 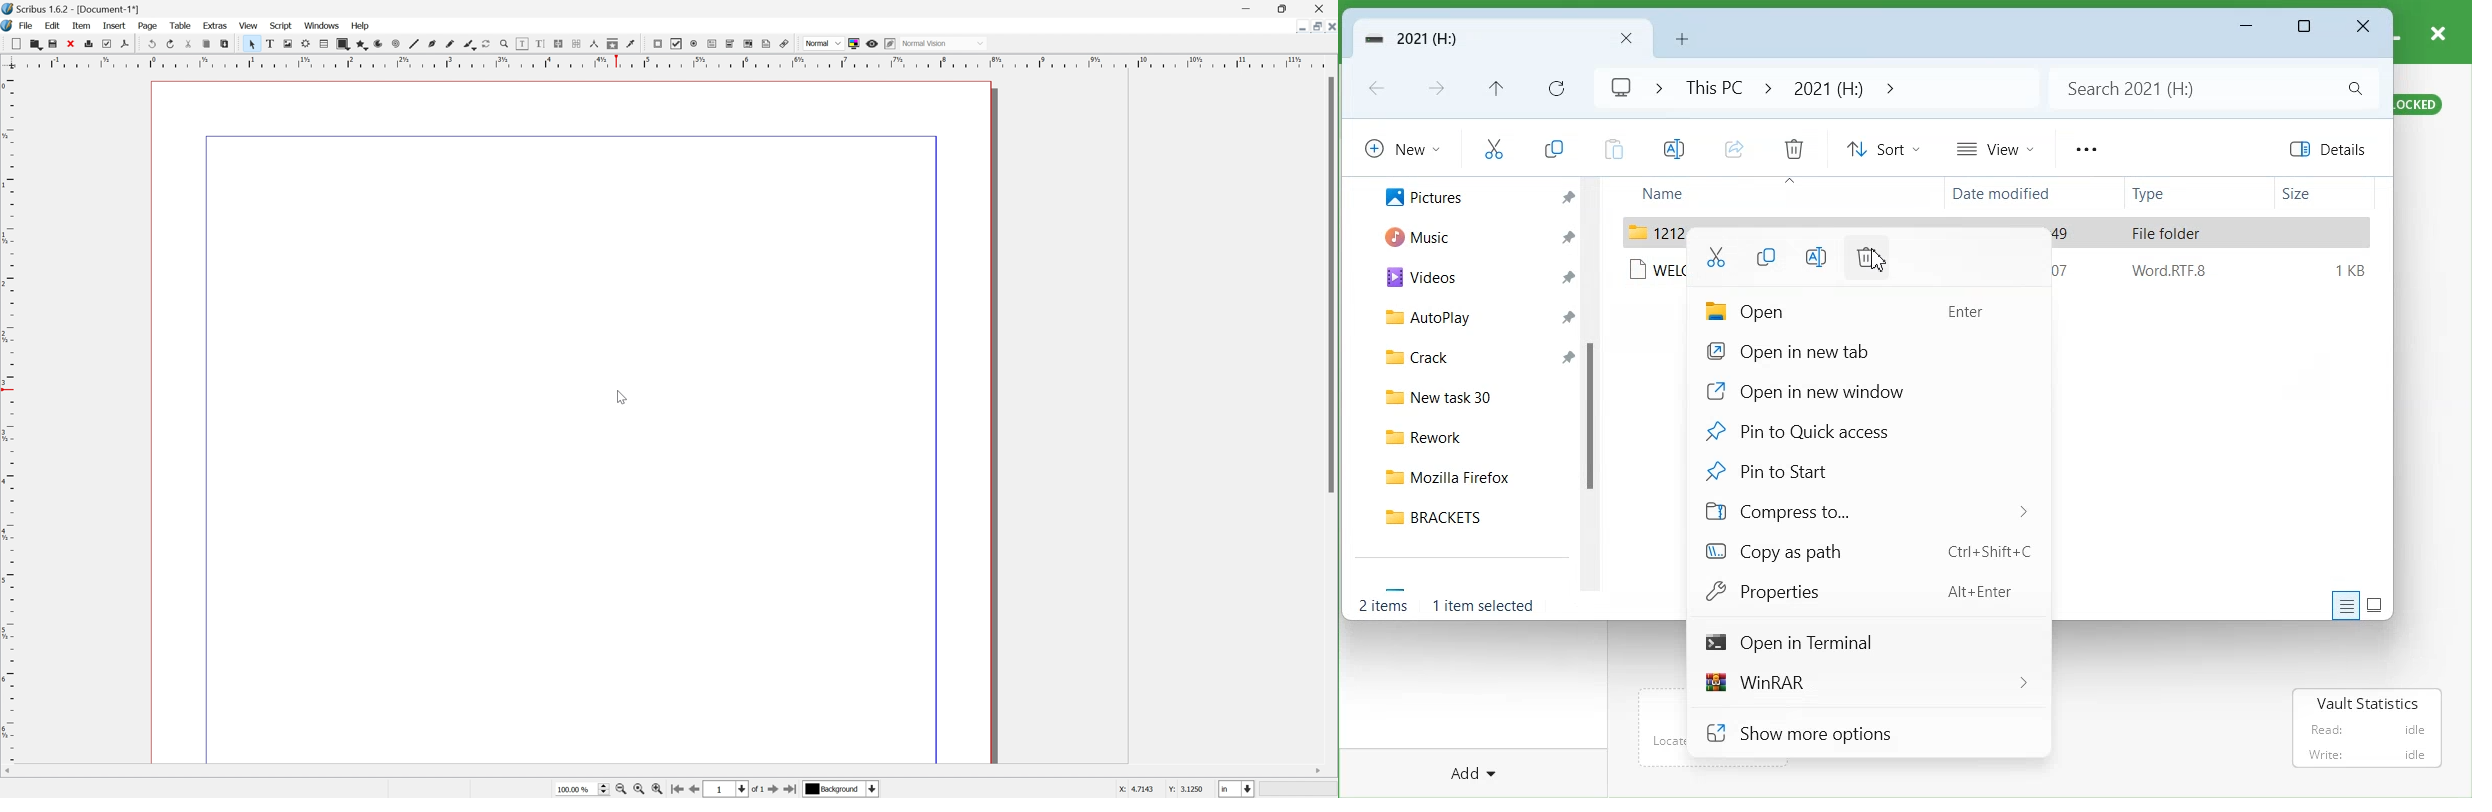 I want to click on polygon, so click(x=361, y=43).